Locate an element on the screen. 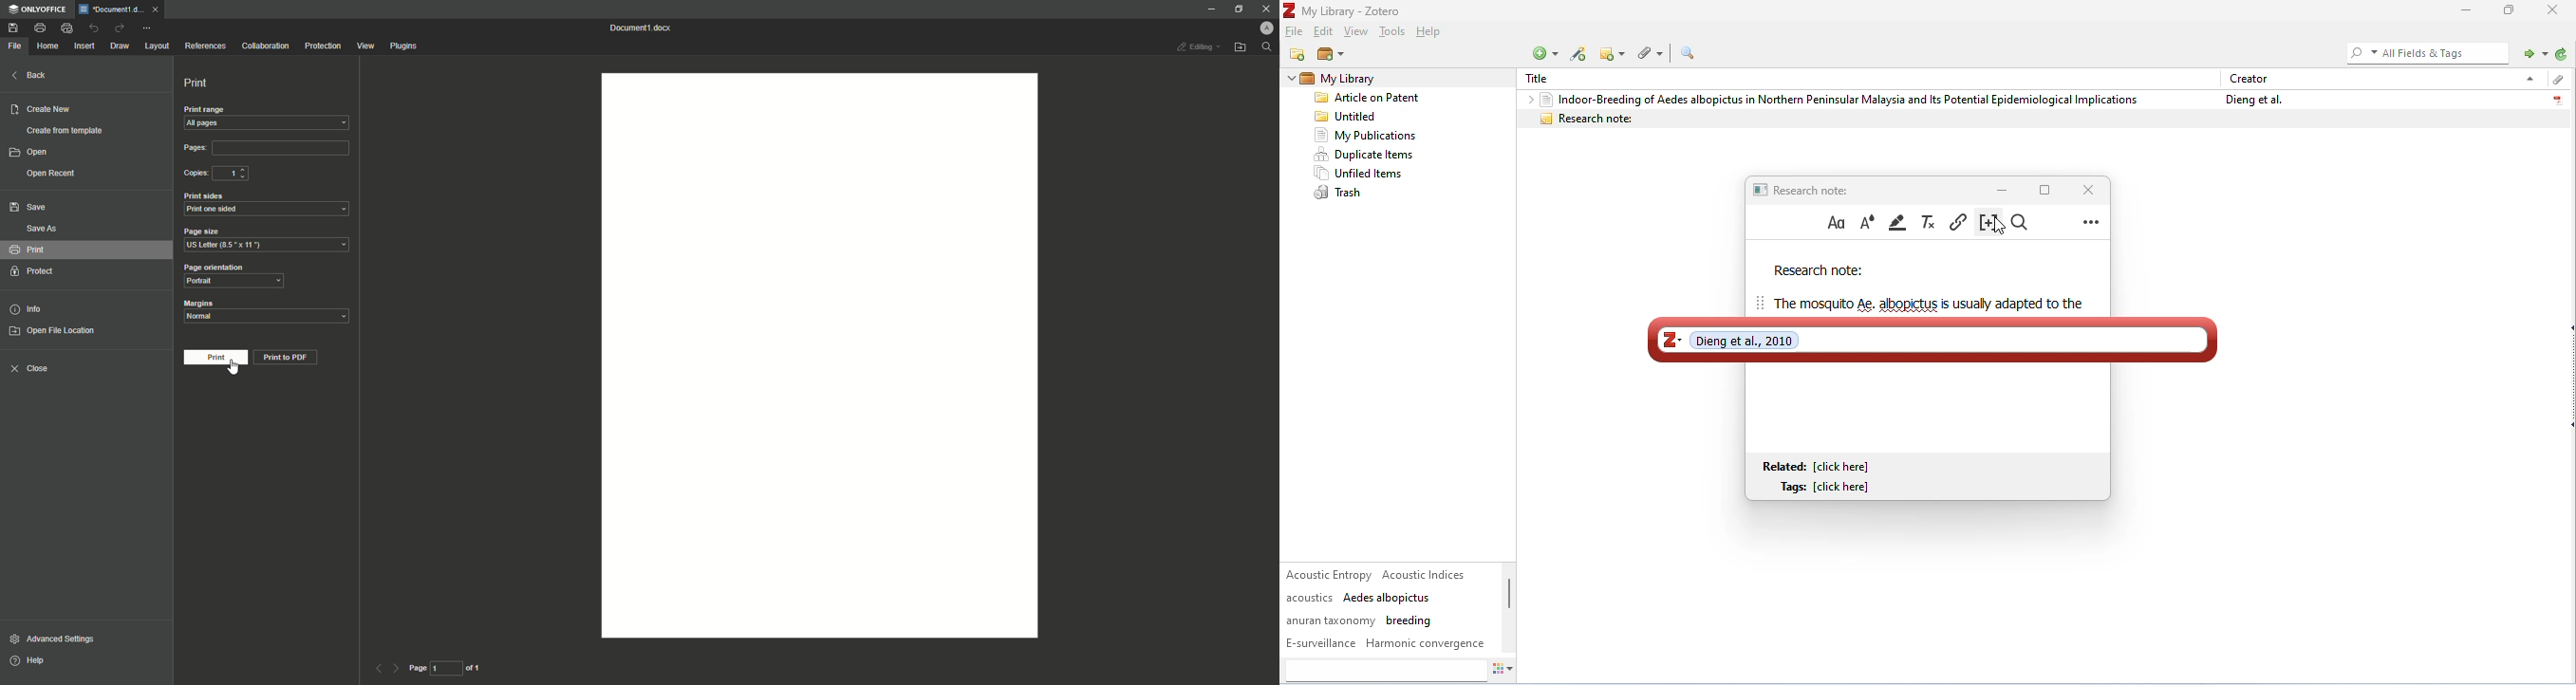 The height and width of the screenshot is (700, 2576). tools is located at coordinates (1391, 33).